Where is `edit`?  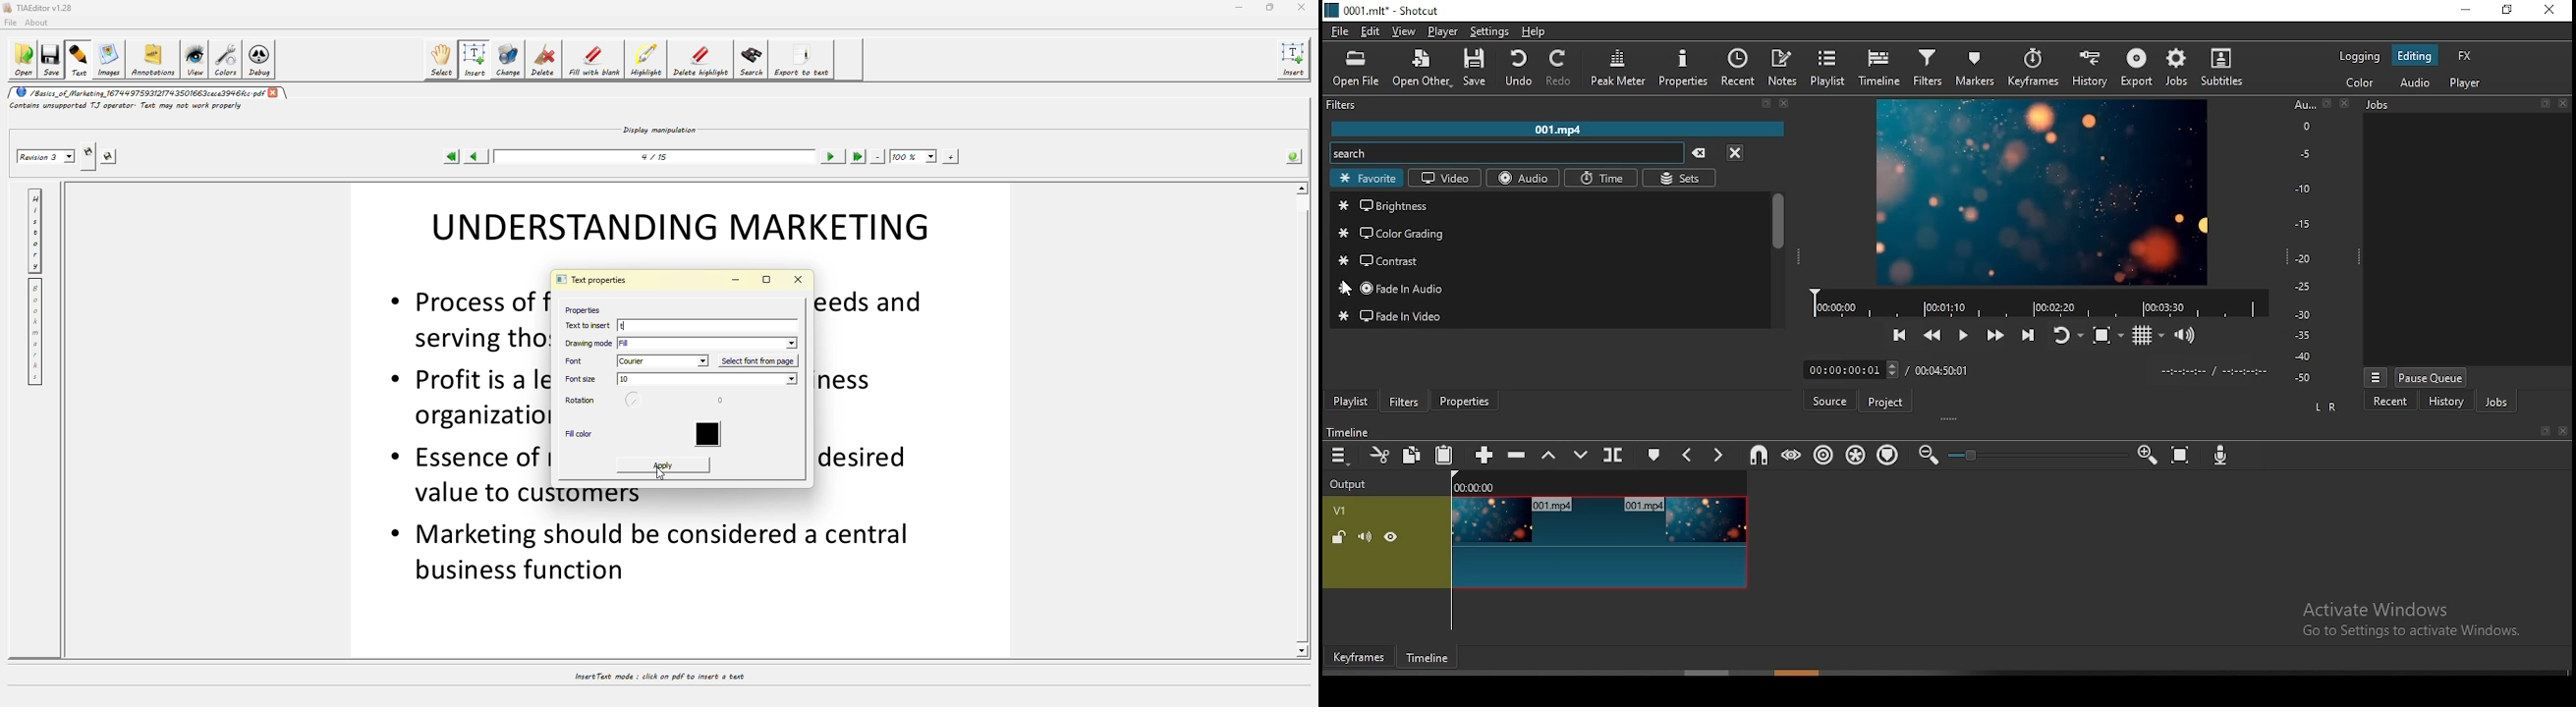 edit is located at coordinates (1372, 31).